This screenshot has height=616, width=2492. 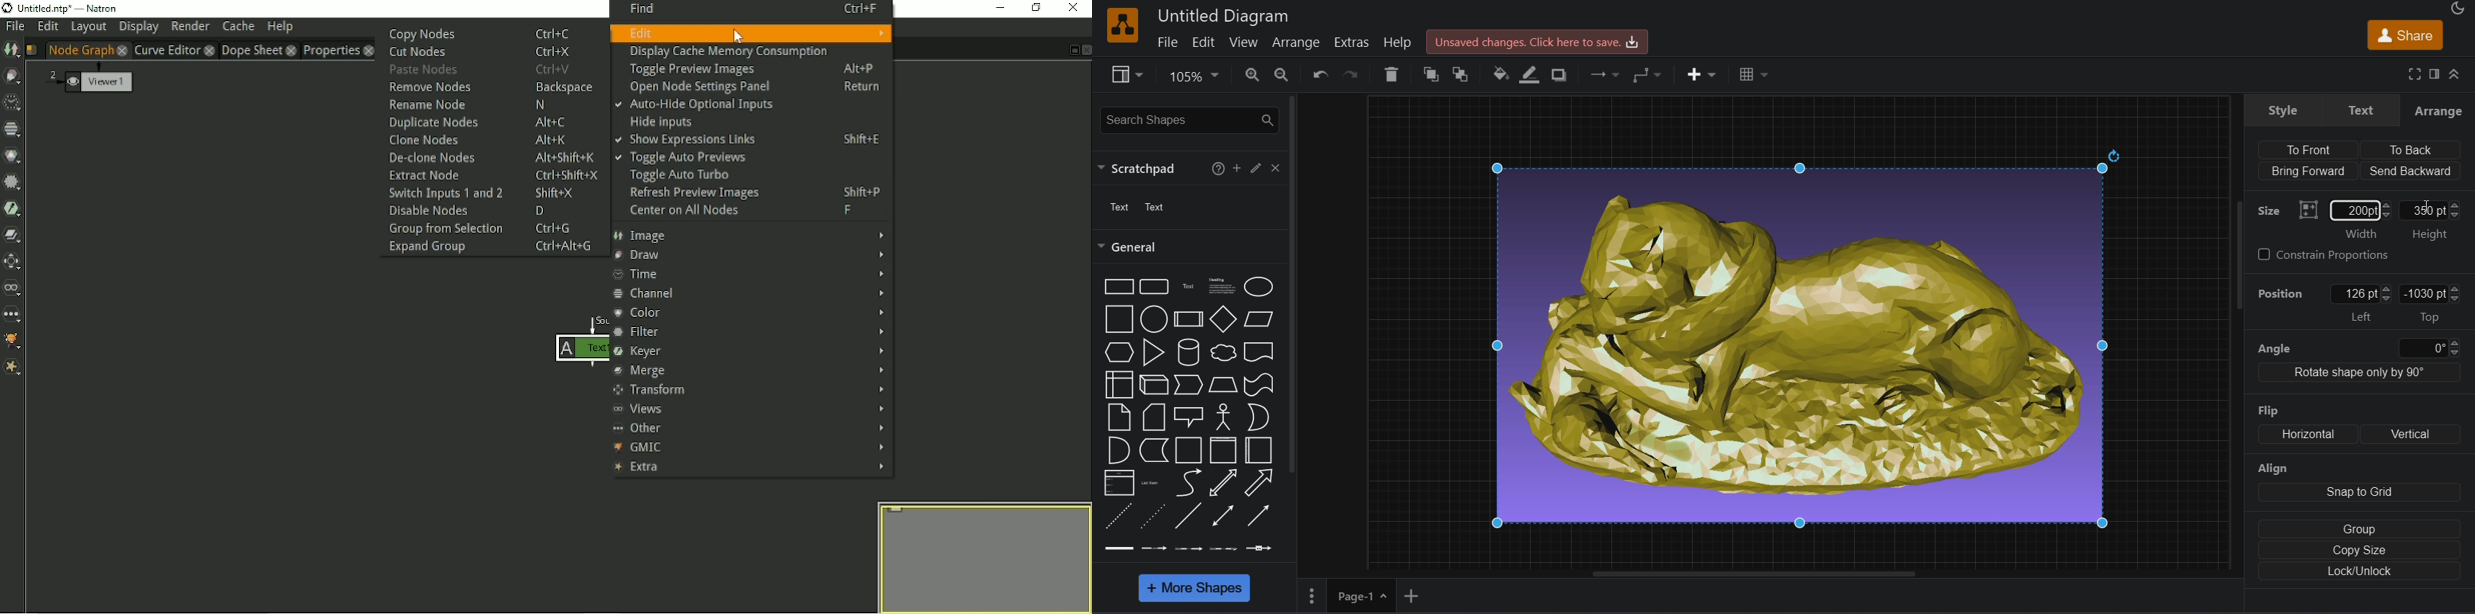 What do you see at coordinates (2360, 551) in the screenshot?
I see `copy size` at bounding box center [2360, 551].